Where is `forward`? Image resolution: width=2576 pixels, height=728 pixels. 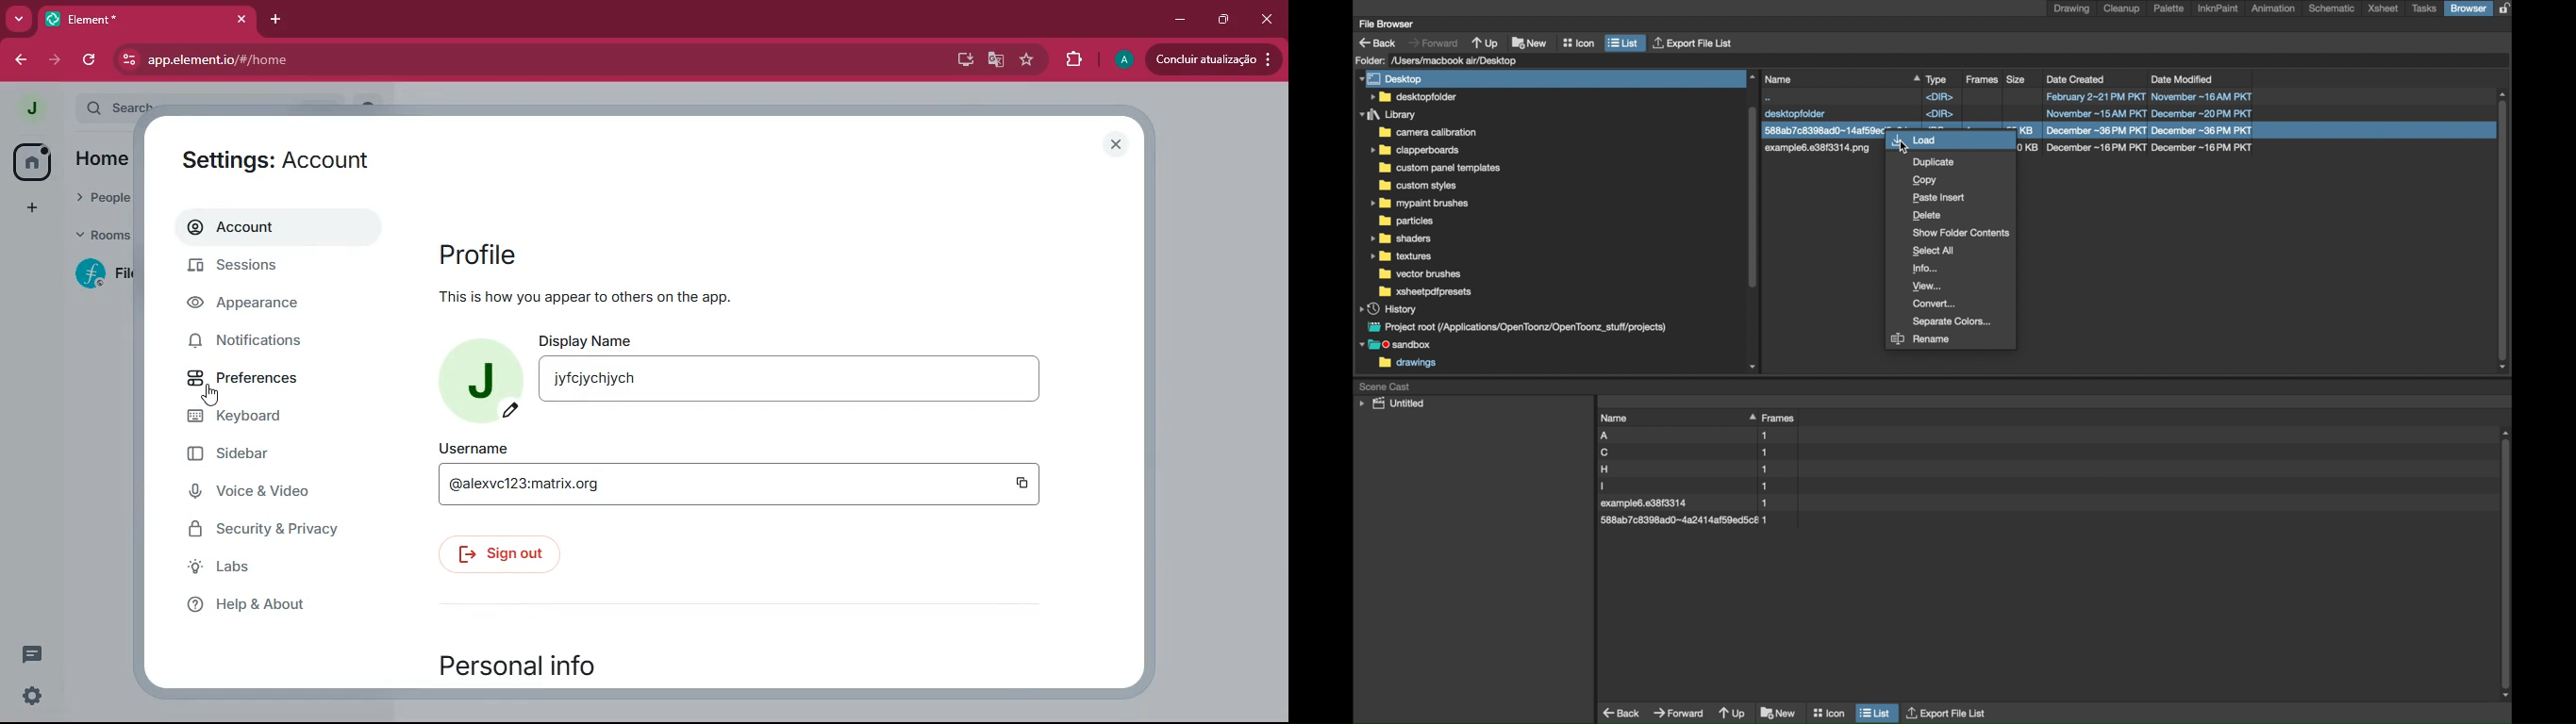
forward is located at coordinates (54, 59).